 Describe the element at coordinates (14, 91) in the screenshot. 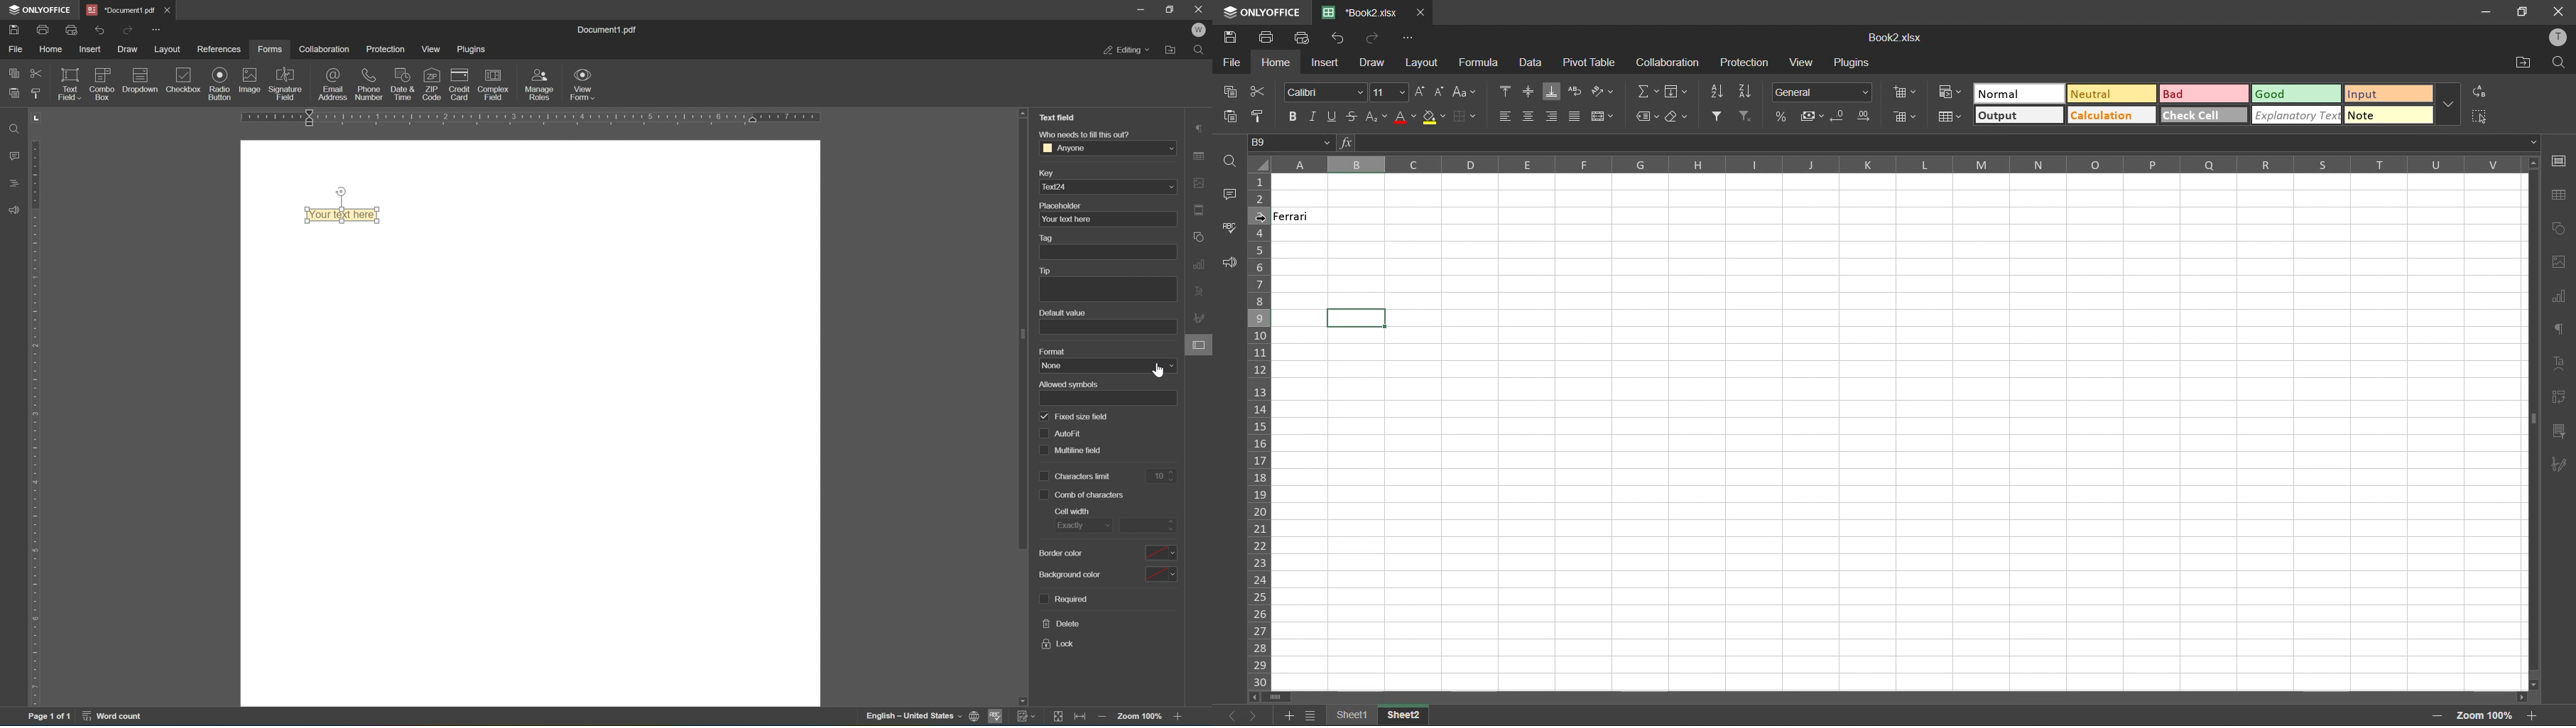

I see `paste` at that location.